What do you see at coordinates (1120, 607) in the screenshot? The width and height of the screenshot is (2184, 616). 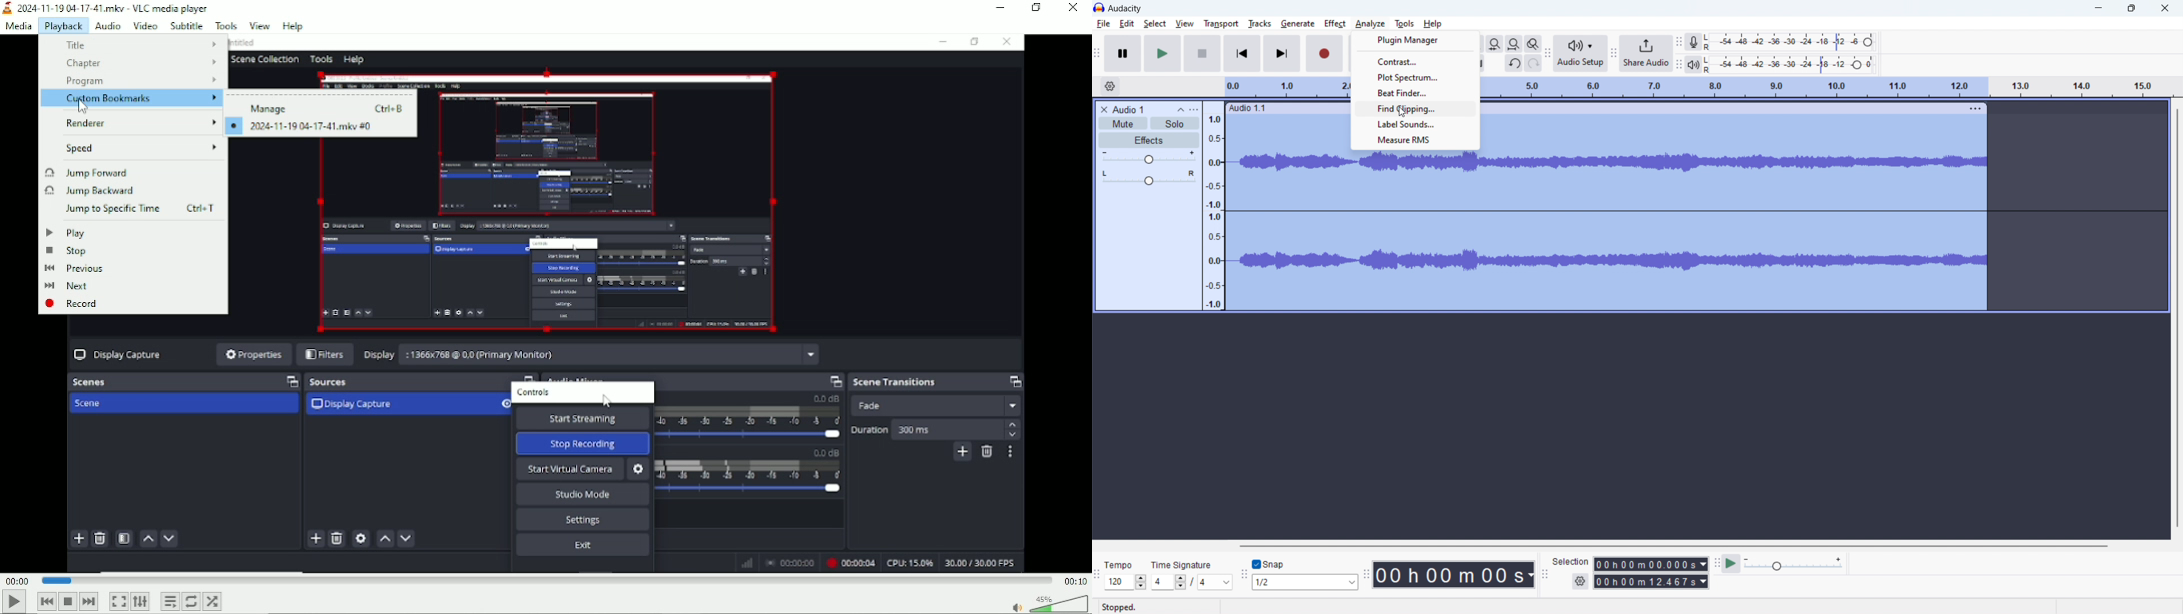 I see `Stopped` at bounding box center [1120, 607].